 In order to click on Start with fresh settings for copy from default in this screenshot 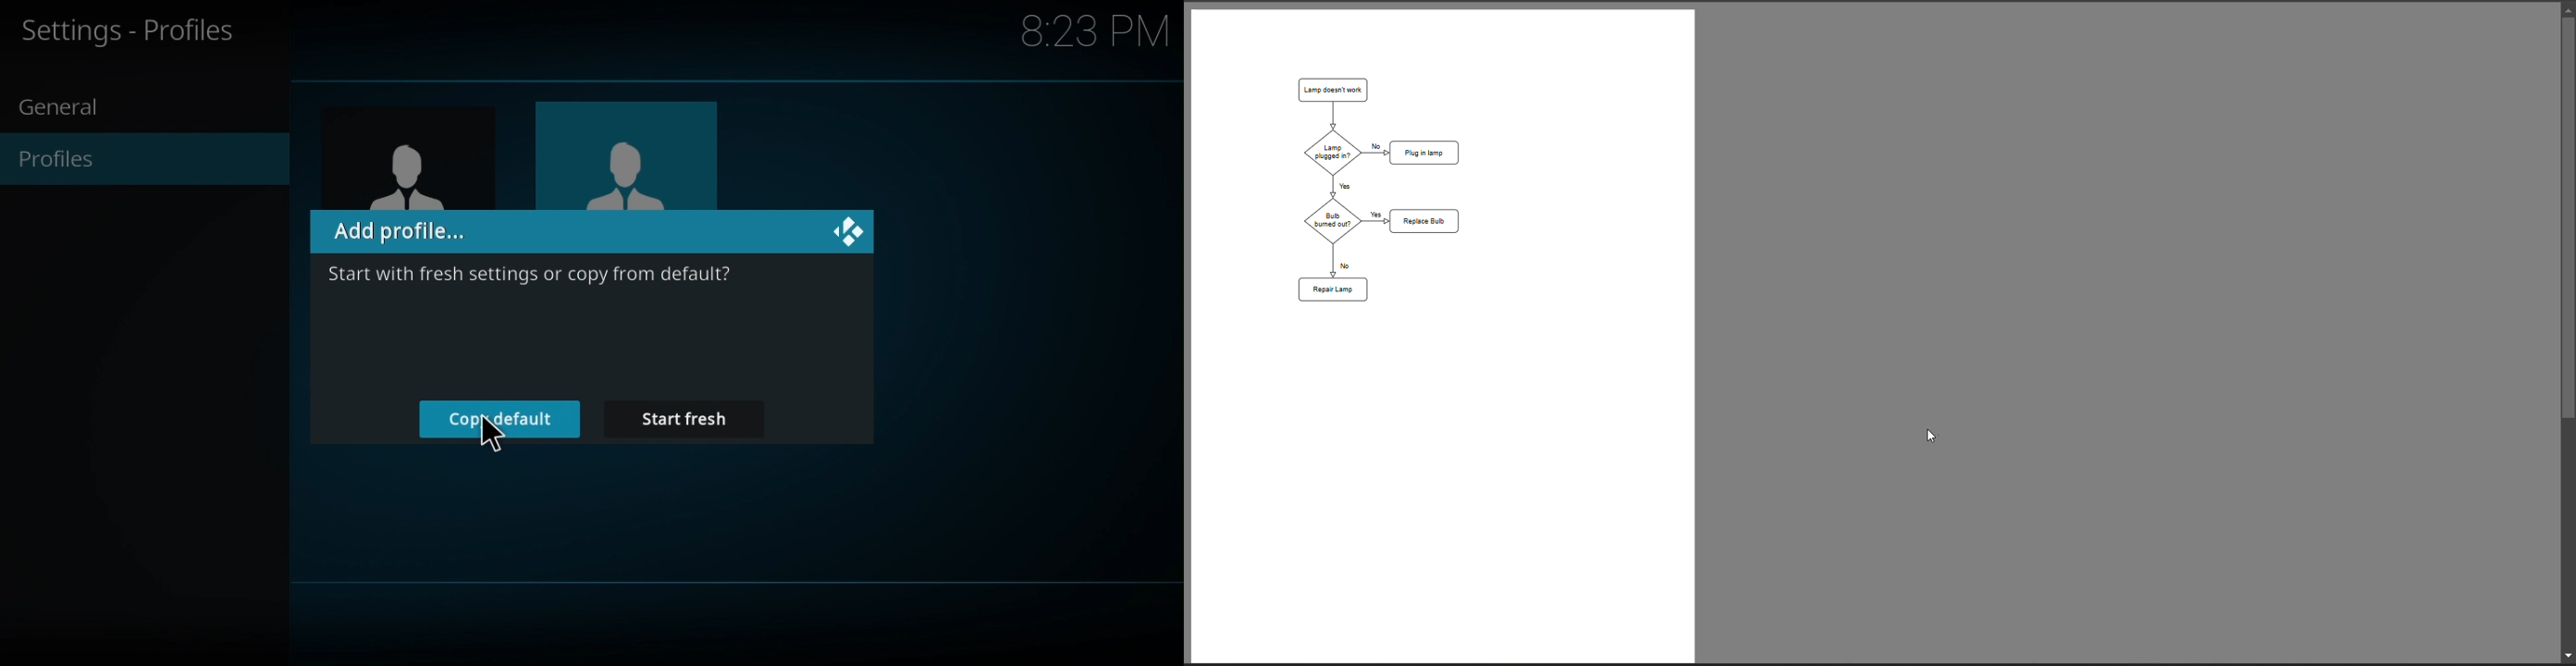, I will do `click(545, 279)`.